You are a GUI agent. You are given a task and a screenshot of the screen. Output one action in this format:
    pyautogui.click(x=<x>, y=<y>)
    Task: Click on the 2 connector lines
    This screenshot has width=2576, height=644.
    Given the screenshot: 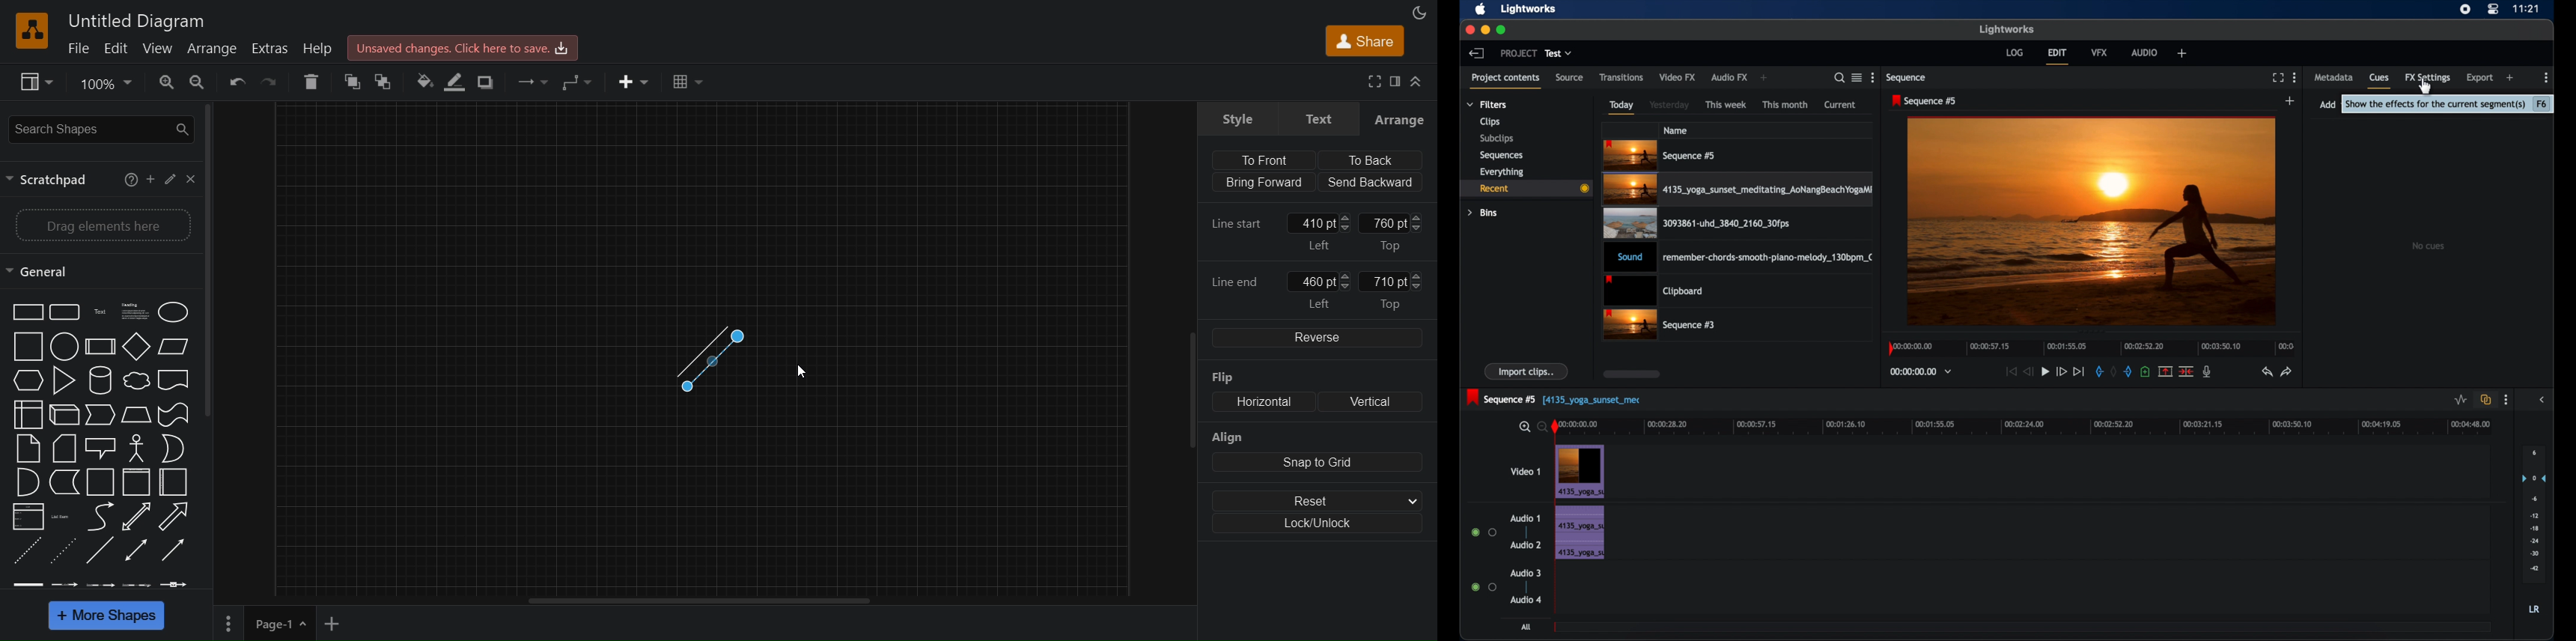 What is the action you would take?
    pyautogui.click(x=715, y=361)
    